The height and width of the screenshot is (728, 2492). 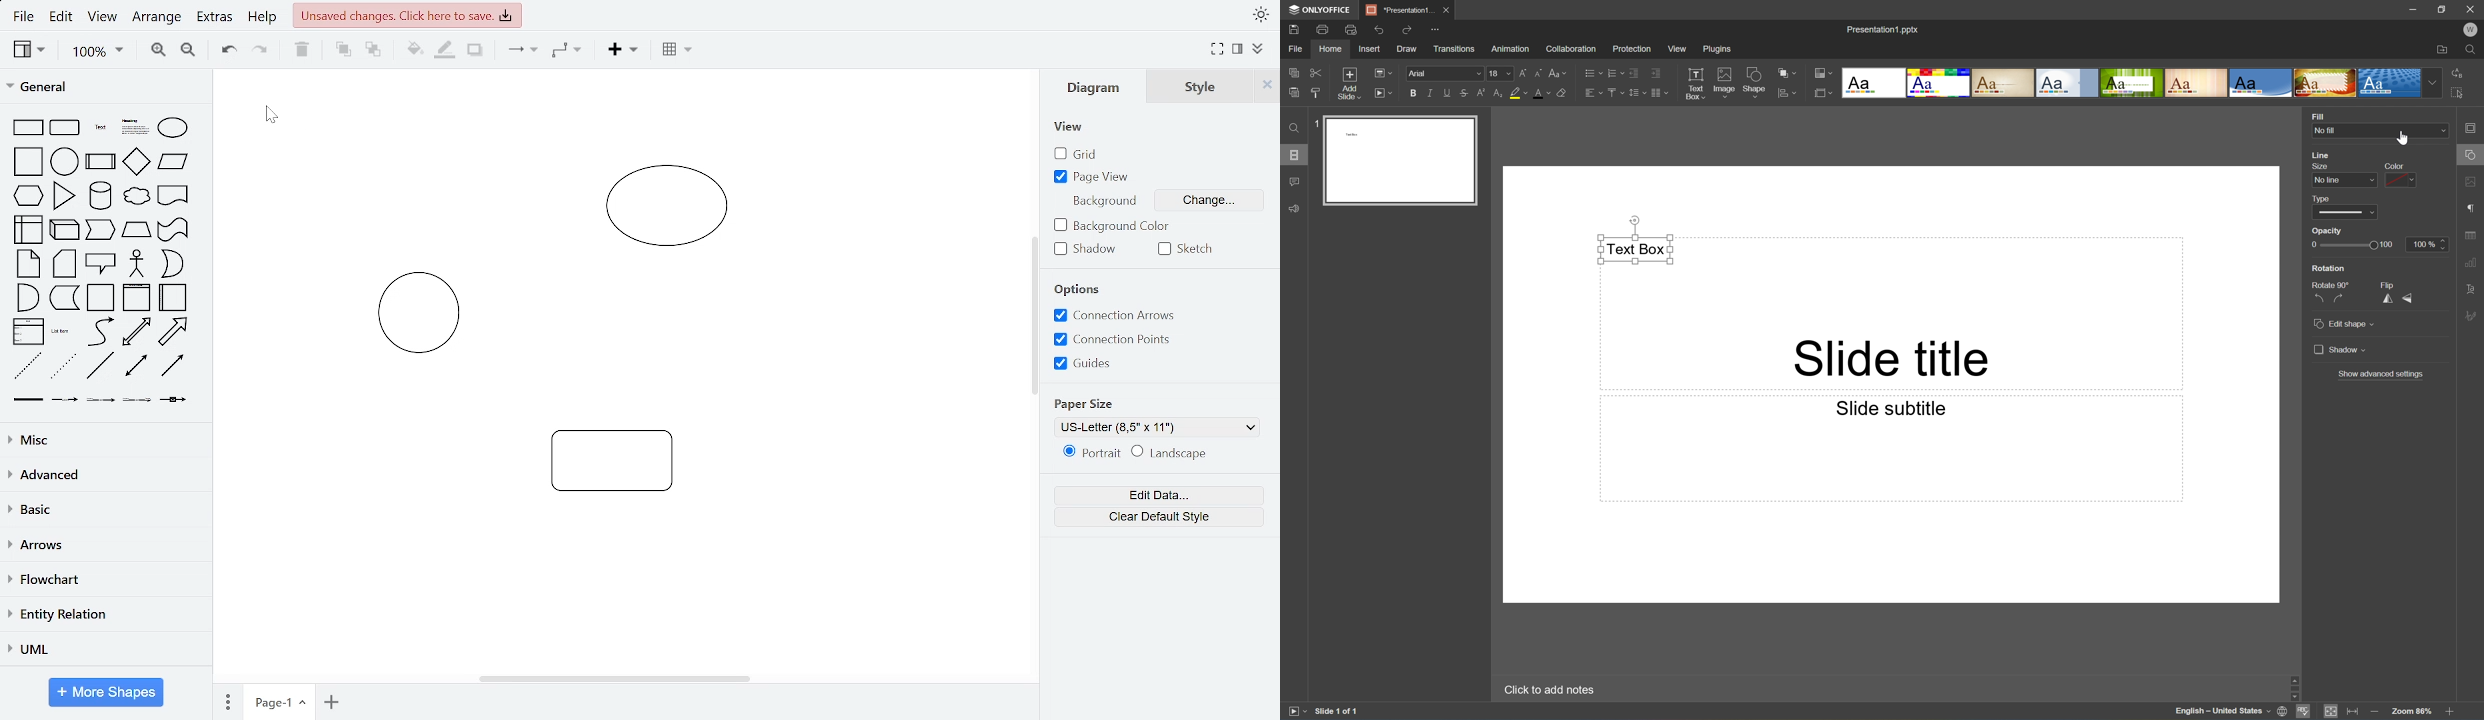 What do you see at coordinates (1822, 71) in the screenshot?
I see `Change color theme` at bounding box center [1822, 71].